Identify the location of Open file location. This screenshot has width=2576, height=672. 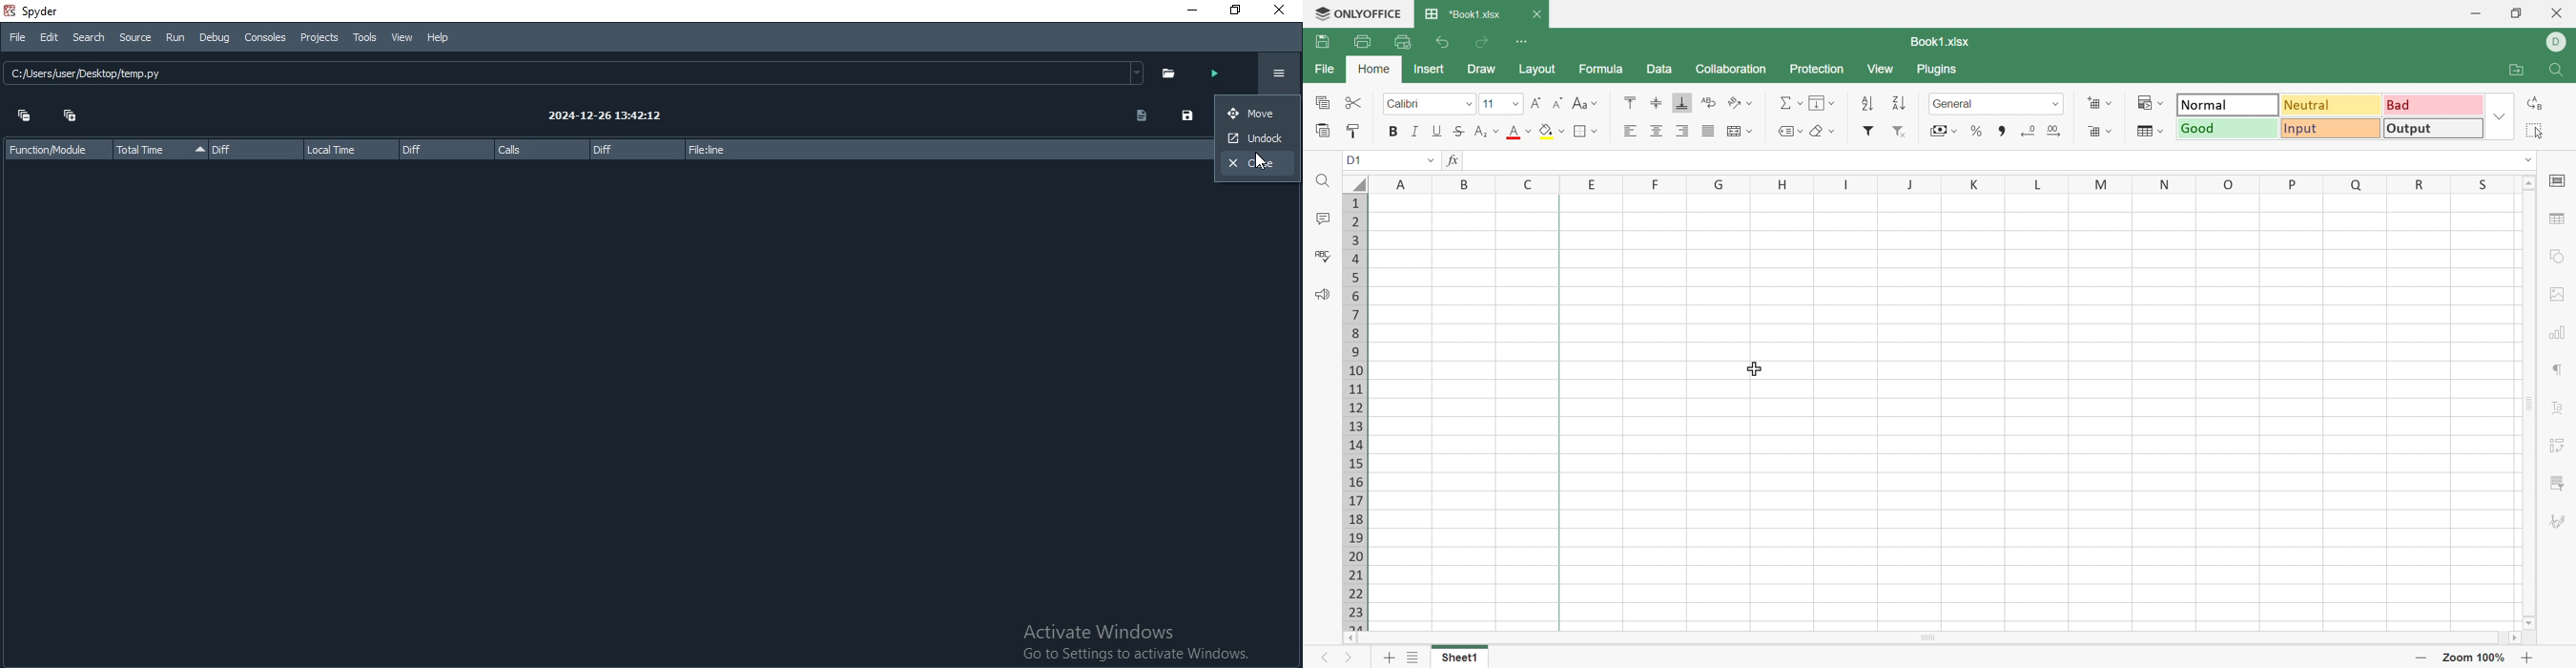
(2513, 68).